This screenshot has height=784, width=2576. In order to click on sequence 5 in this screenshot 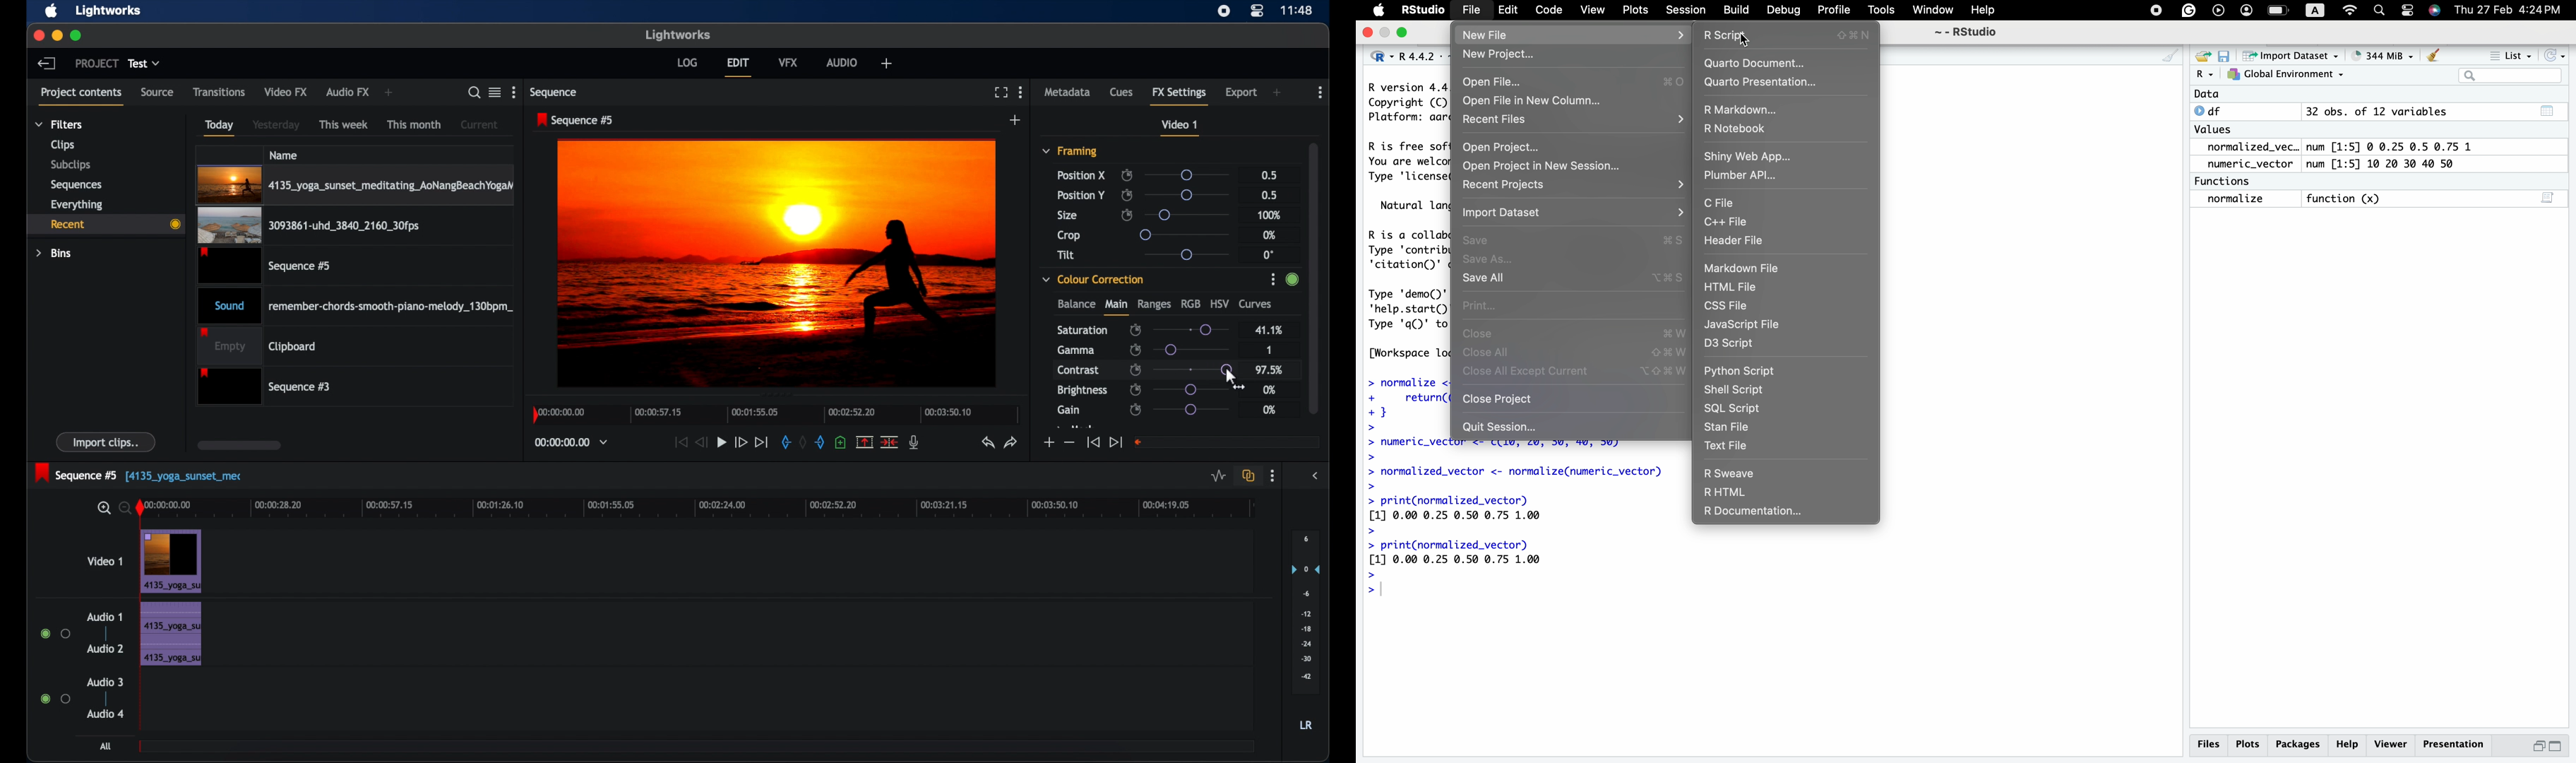, I will do `click(77, 473)`.